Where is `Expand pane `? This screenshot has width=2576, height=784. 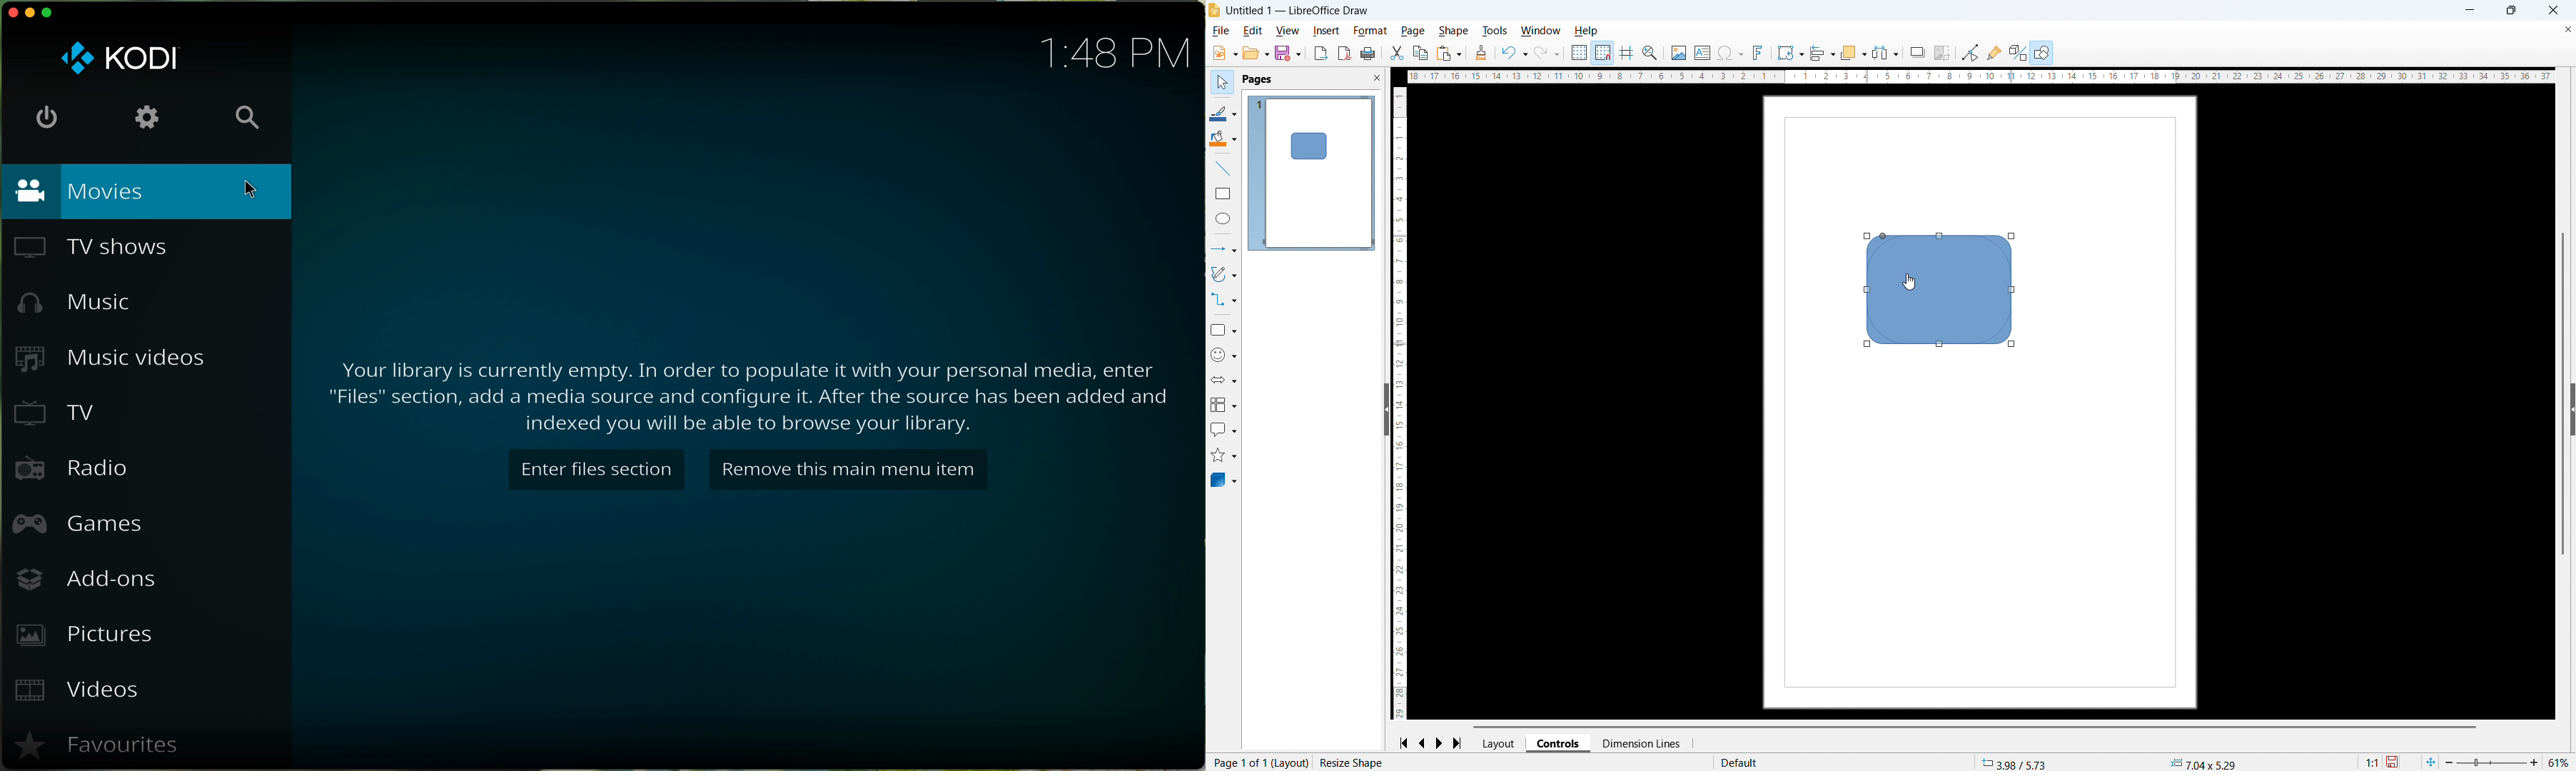
Expand pane  is located at coordinates (2573, 408).